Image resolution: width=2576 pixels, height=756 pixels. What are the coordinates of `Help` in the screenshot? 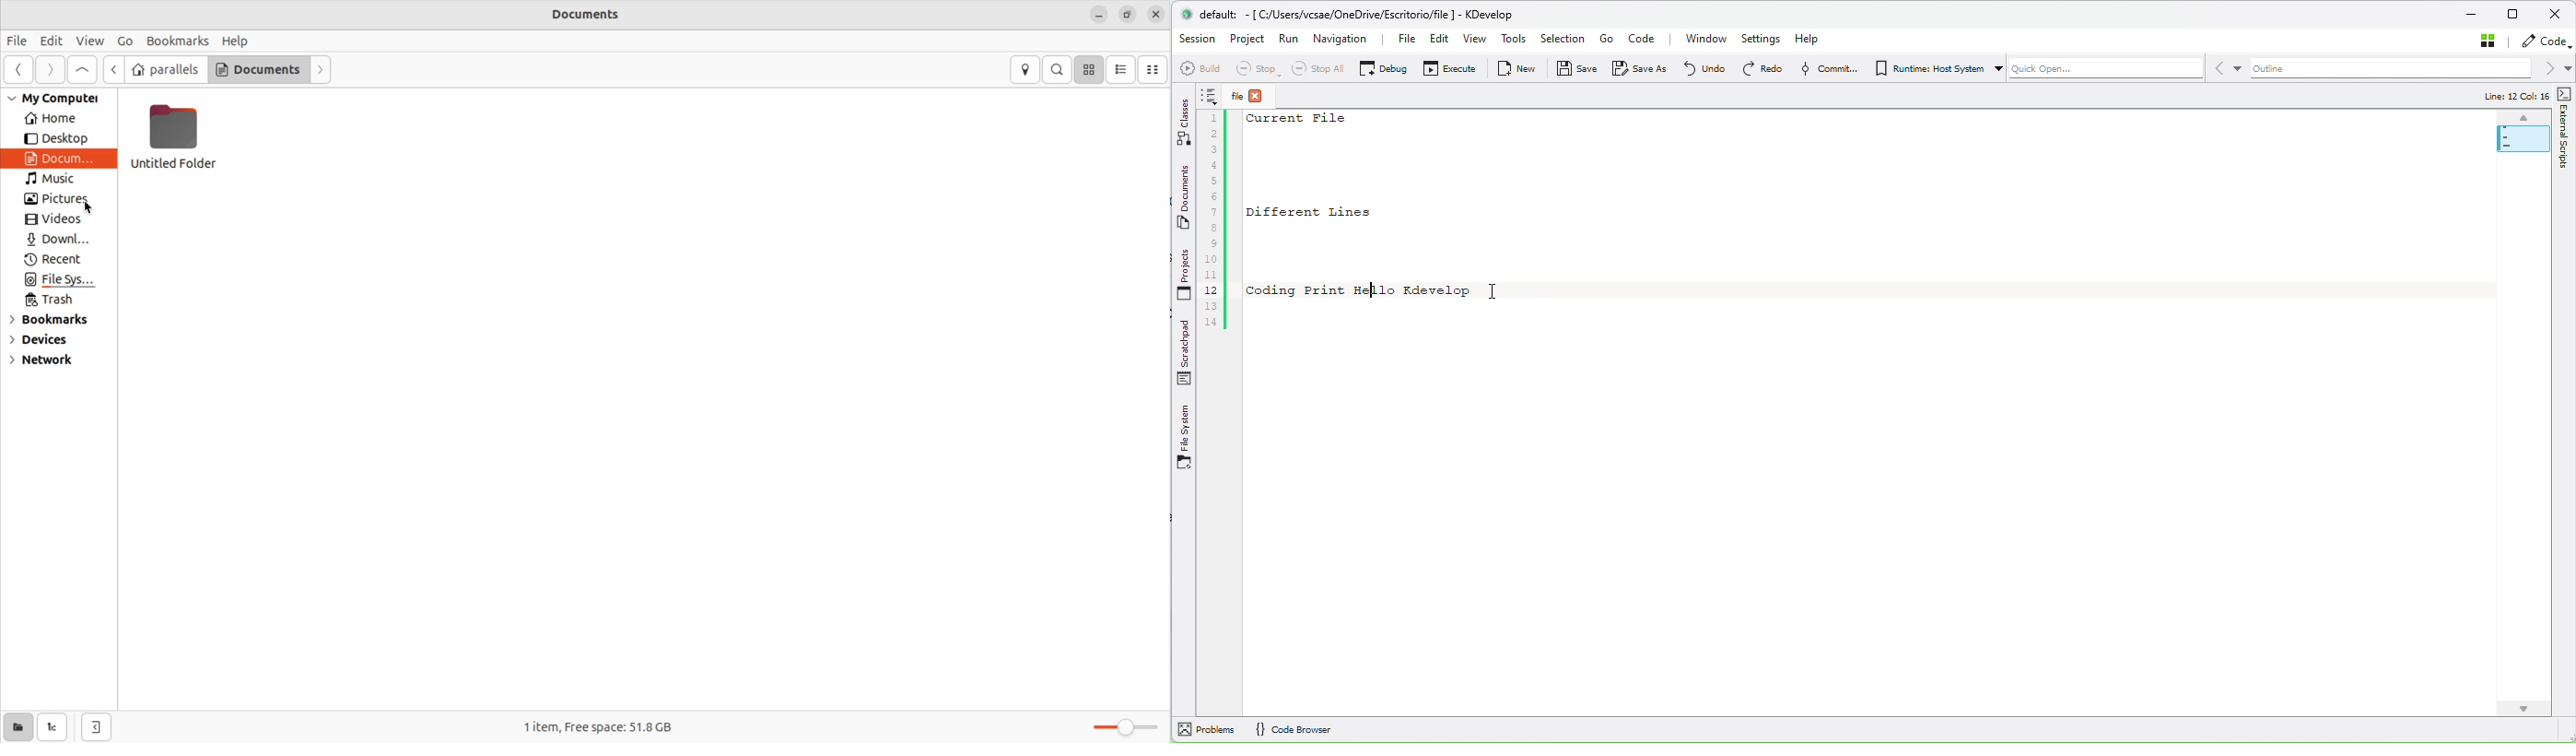 It's located at (1817, 40).